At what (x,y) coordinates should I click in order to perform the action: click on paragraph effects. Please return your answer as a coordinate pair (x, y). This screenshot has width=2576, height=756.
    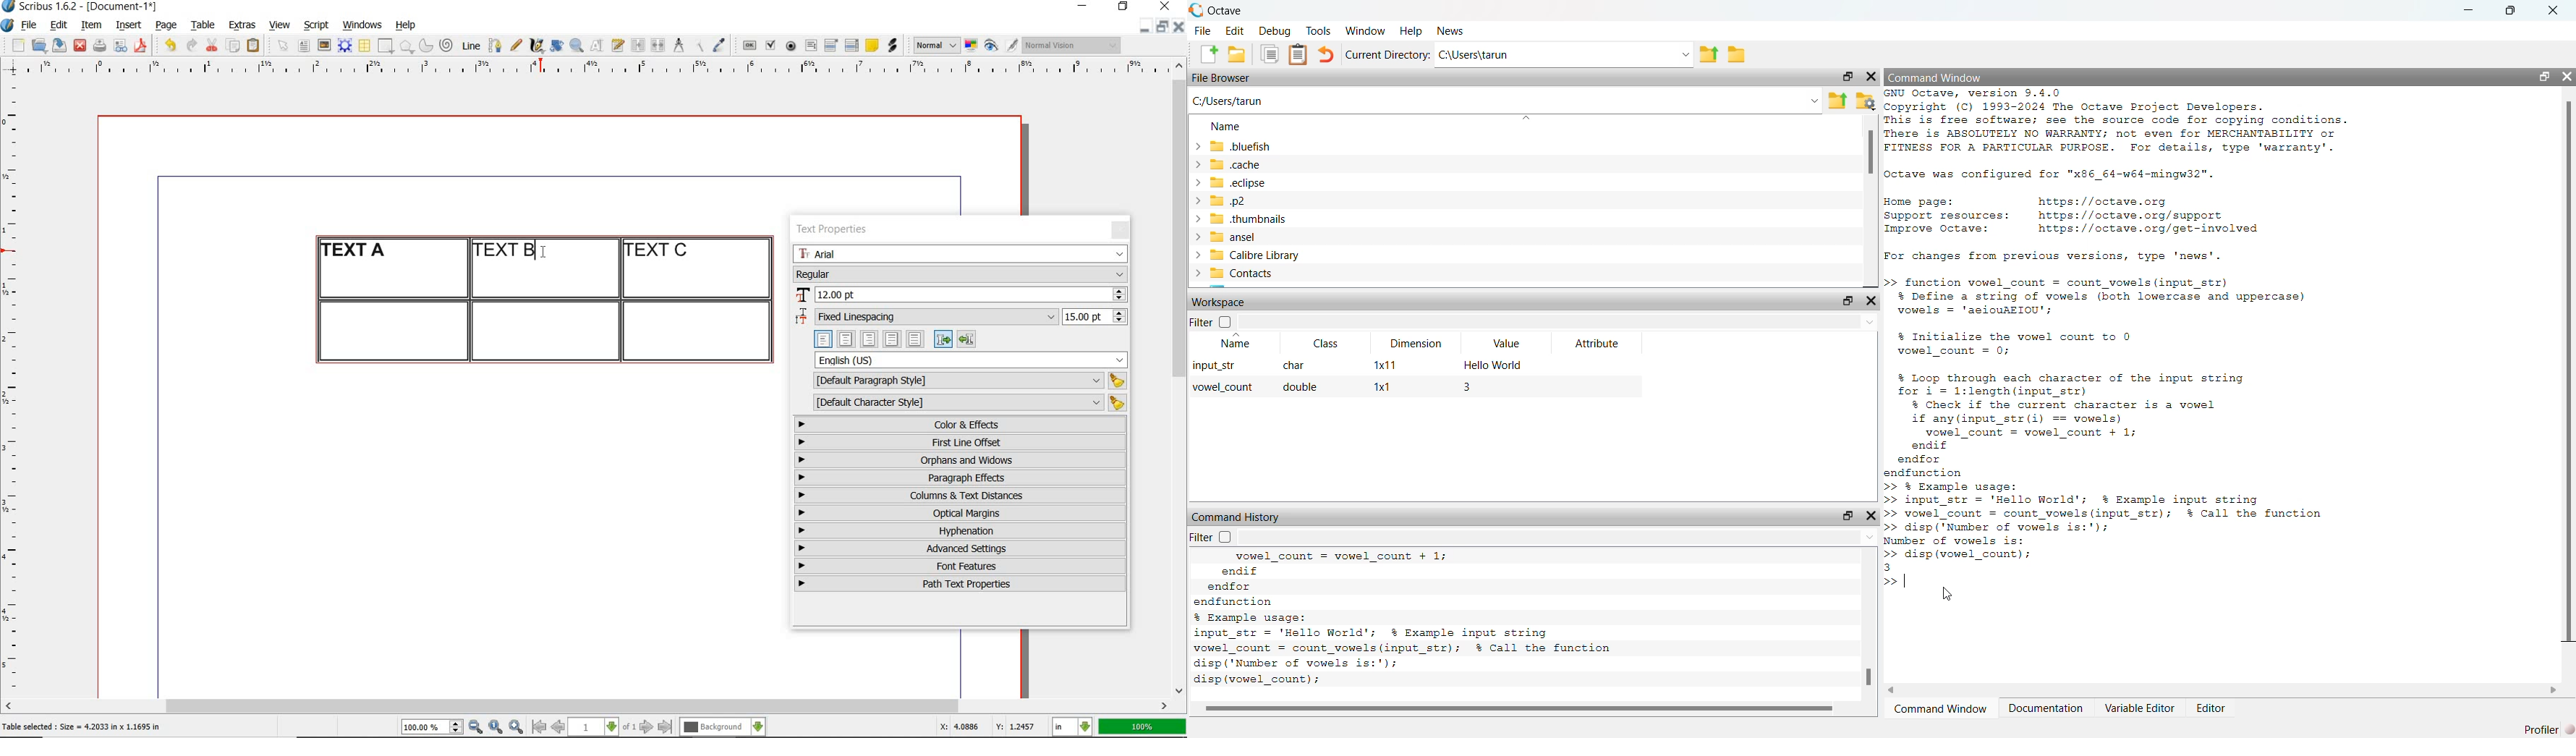
    Looking at the image, I should click on (958, 477).